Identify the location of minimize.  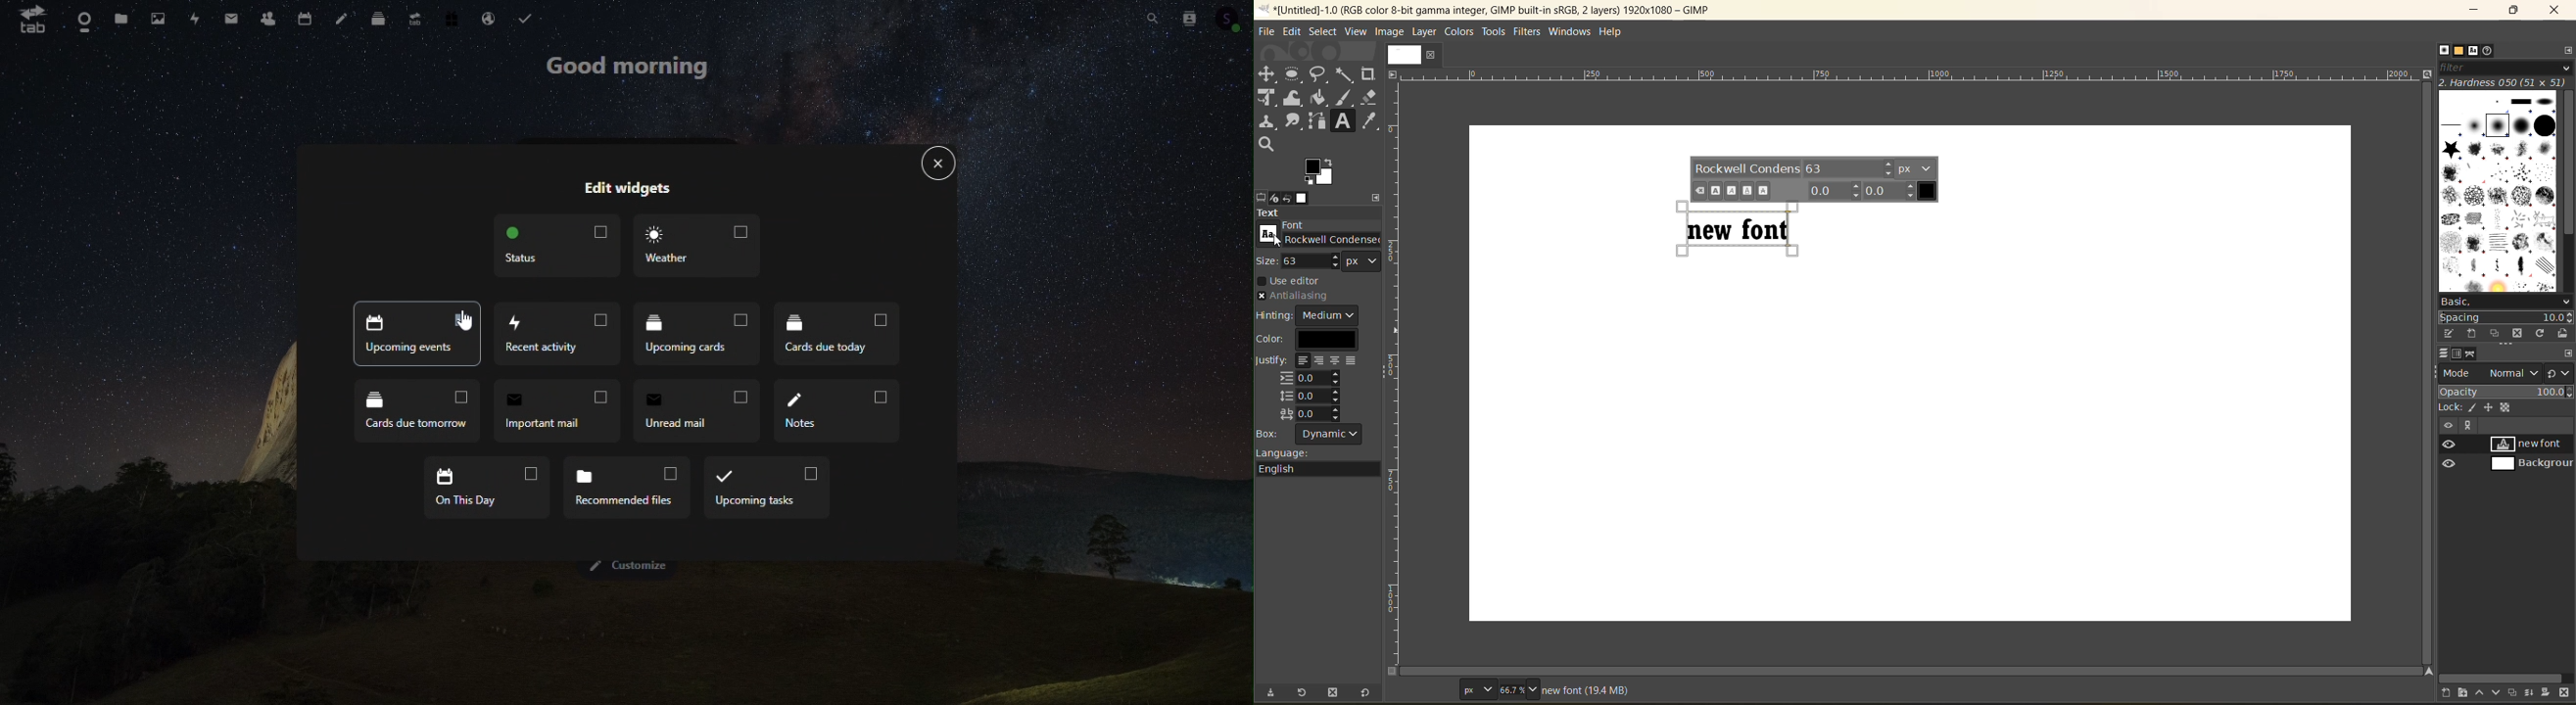
(2469, 10).